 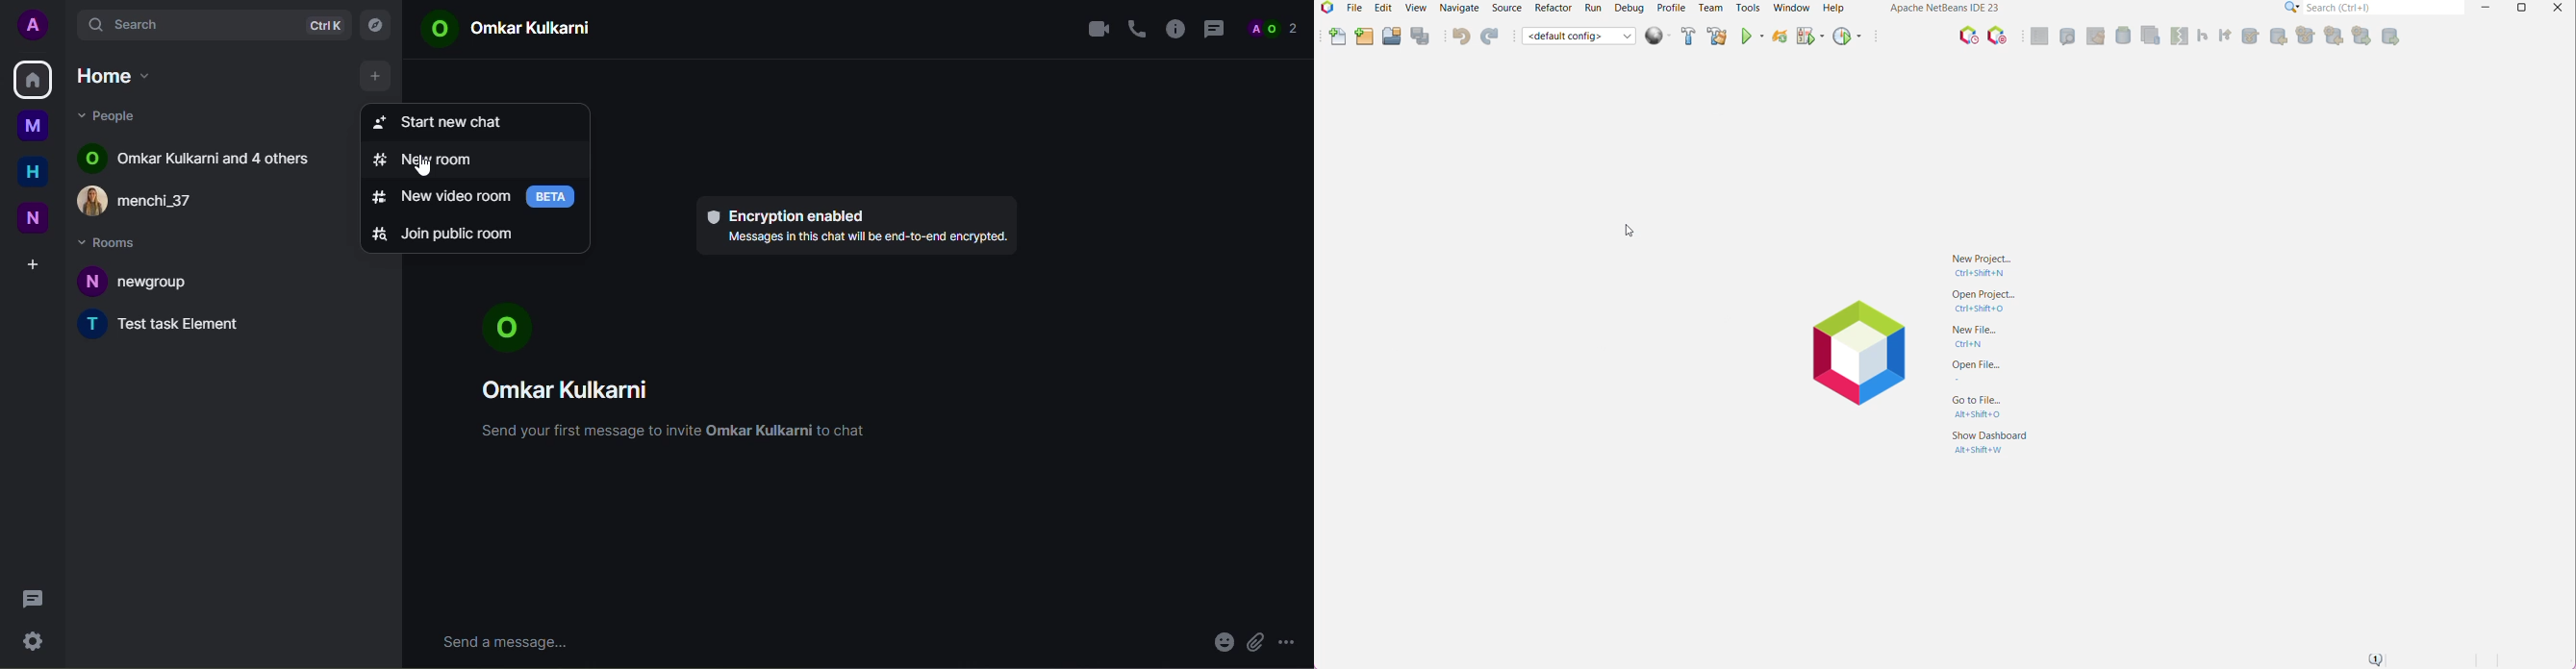 I want to click on new video room, so click(x=442, y=196).